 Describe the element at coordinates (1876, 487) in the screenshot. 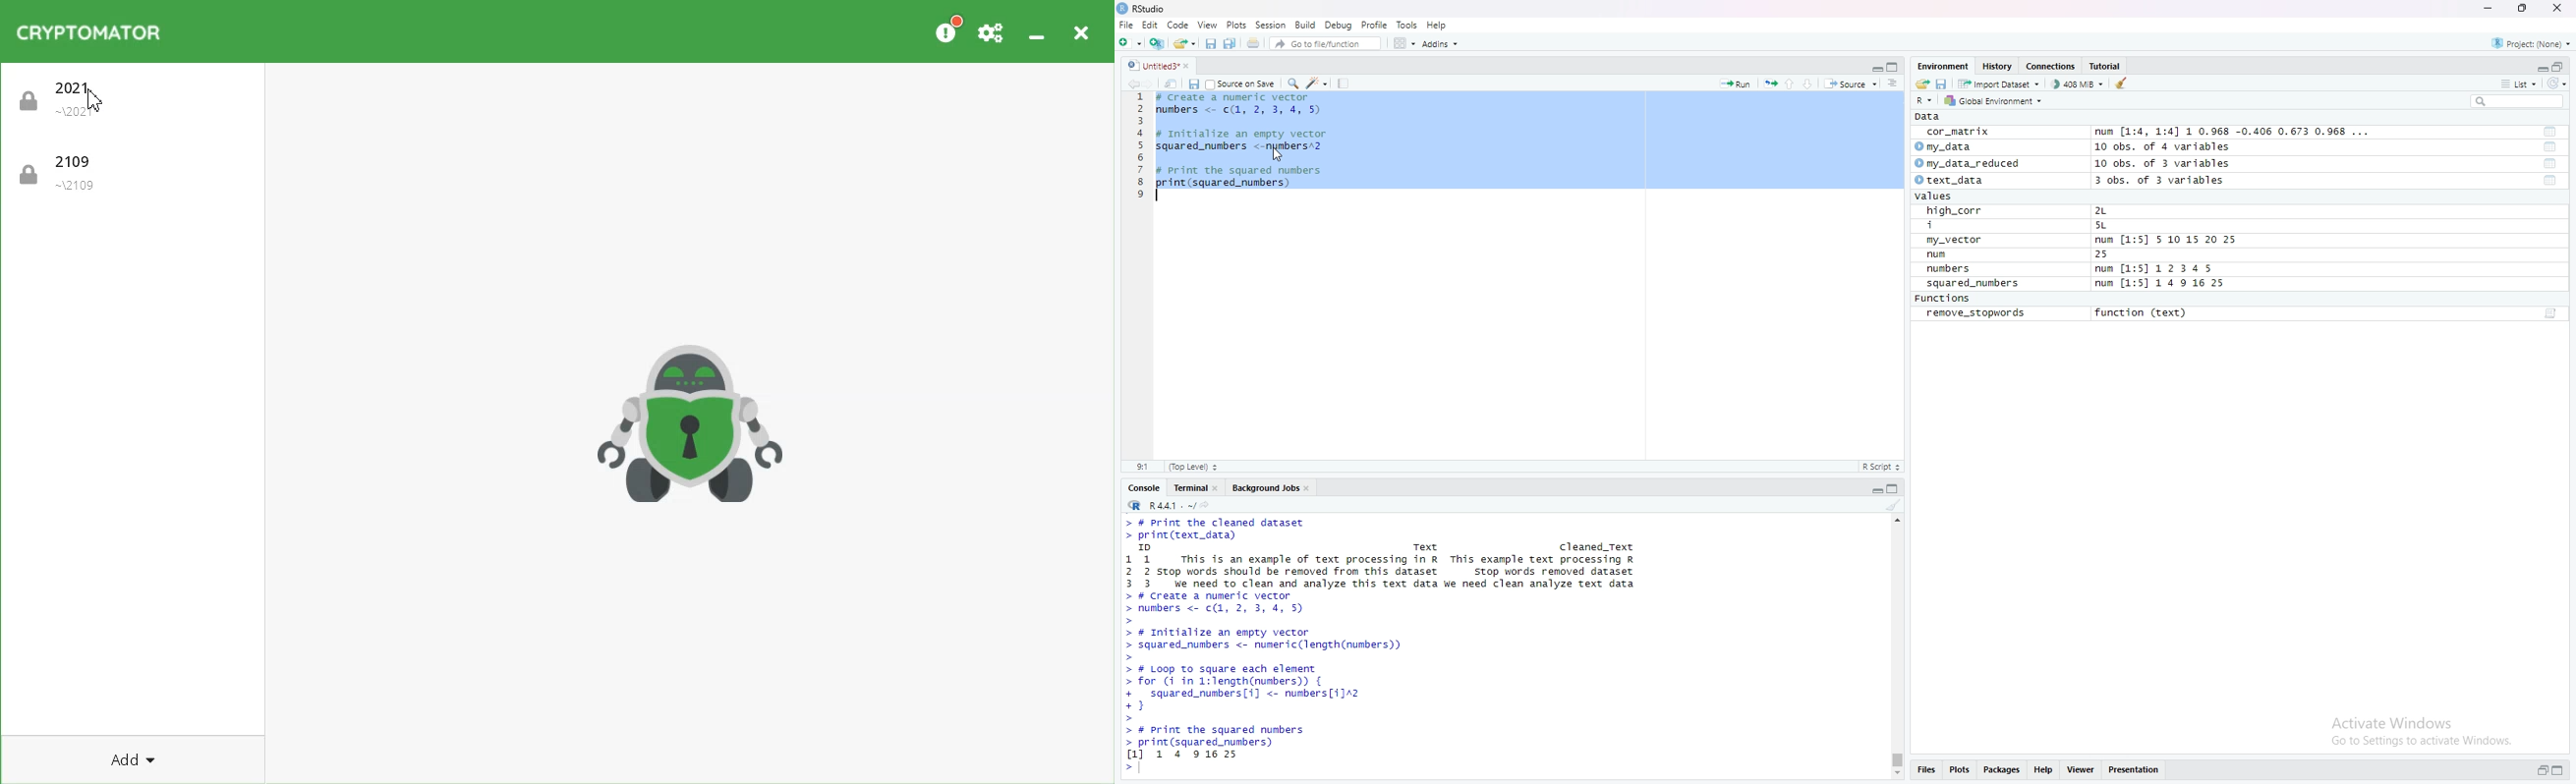

I see `minimize` at that location.